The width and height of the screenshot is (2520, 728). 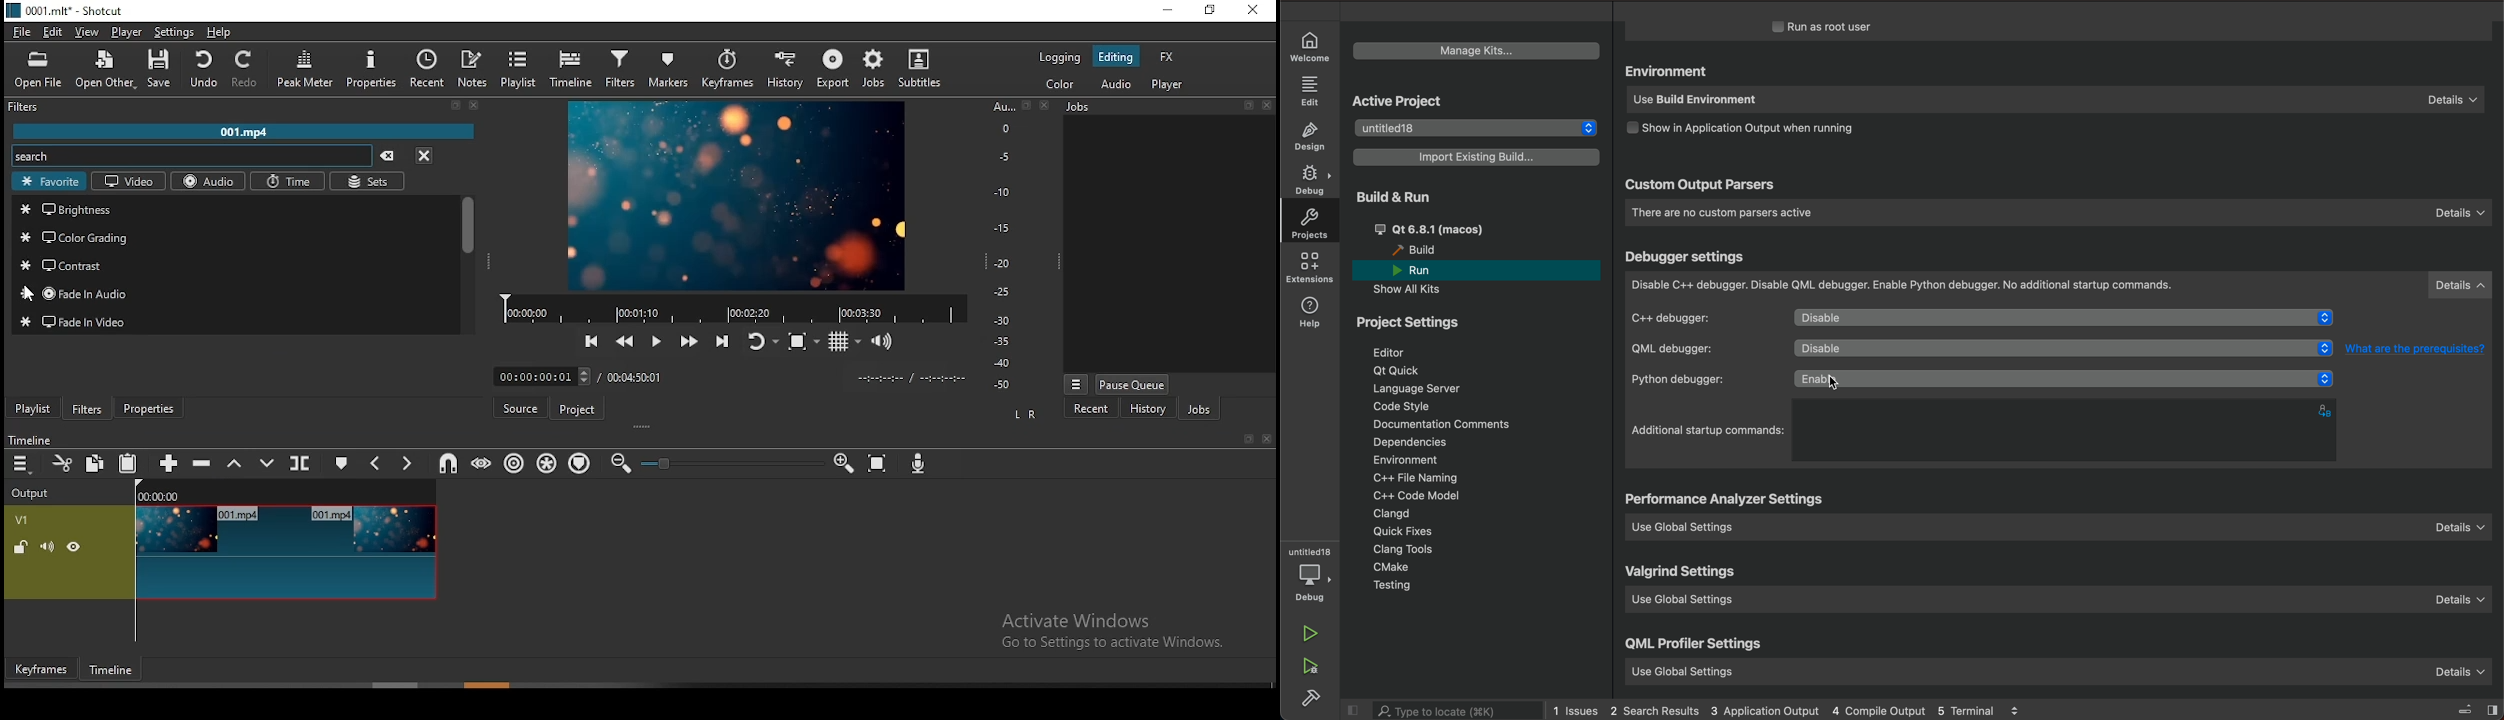 I want to click on paste, so click(x=127, y=464).